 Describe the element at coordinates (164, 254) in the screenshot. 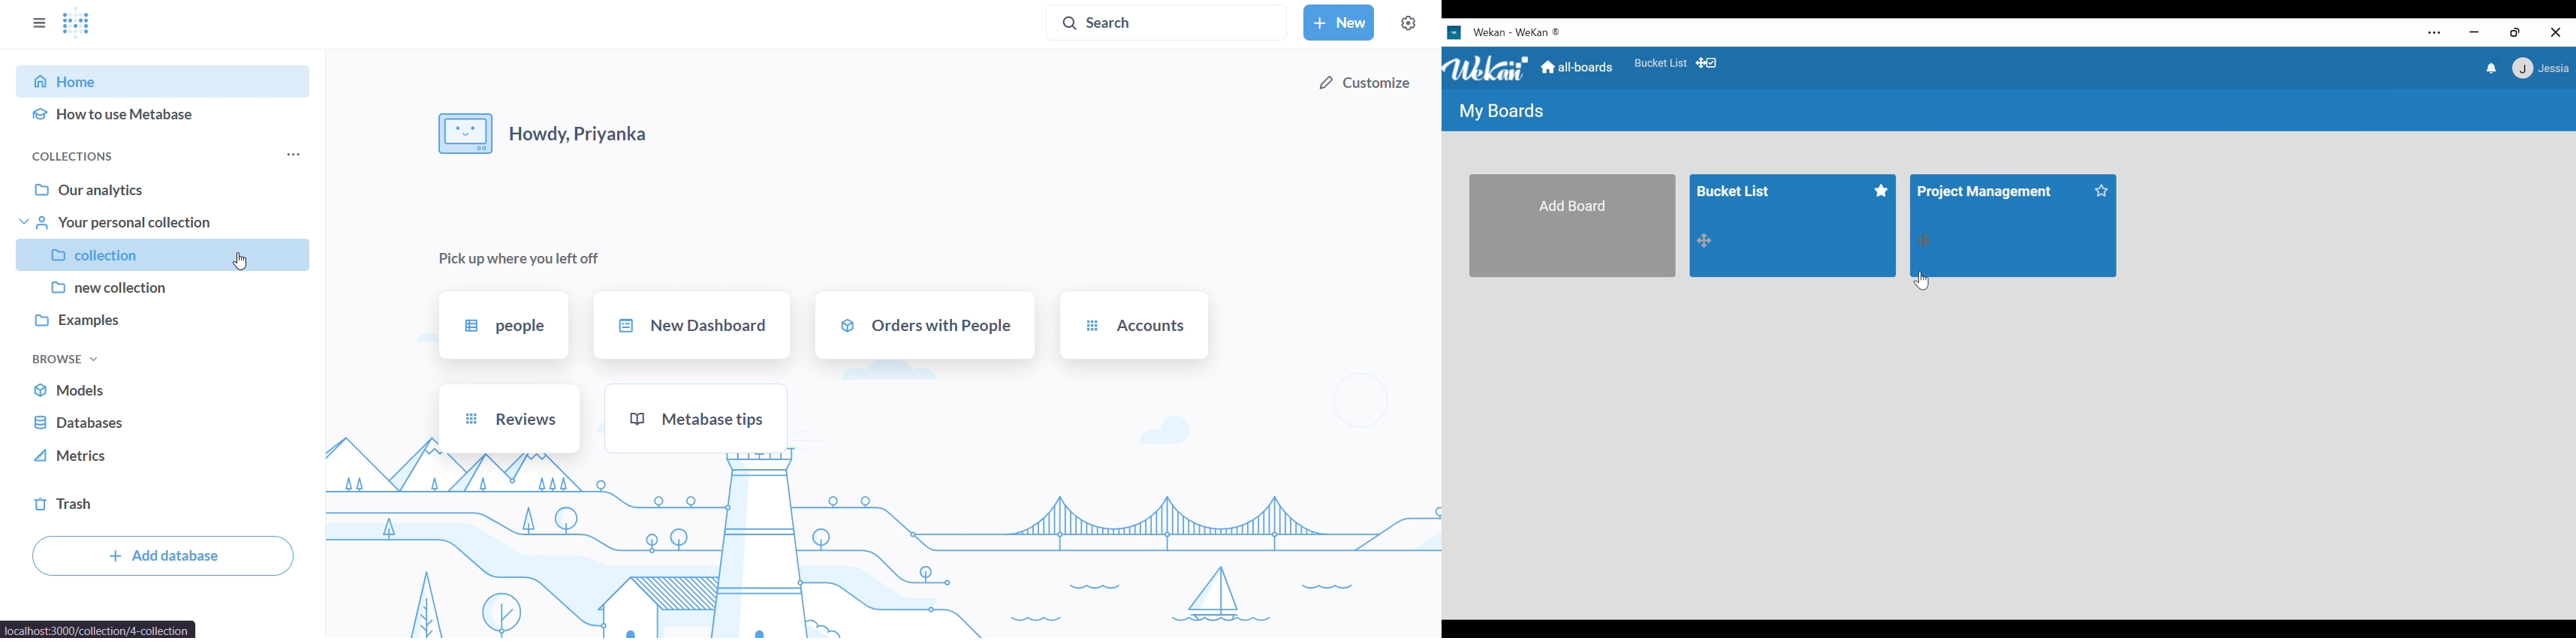

I see `collection` at that location.